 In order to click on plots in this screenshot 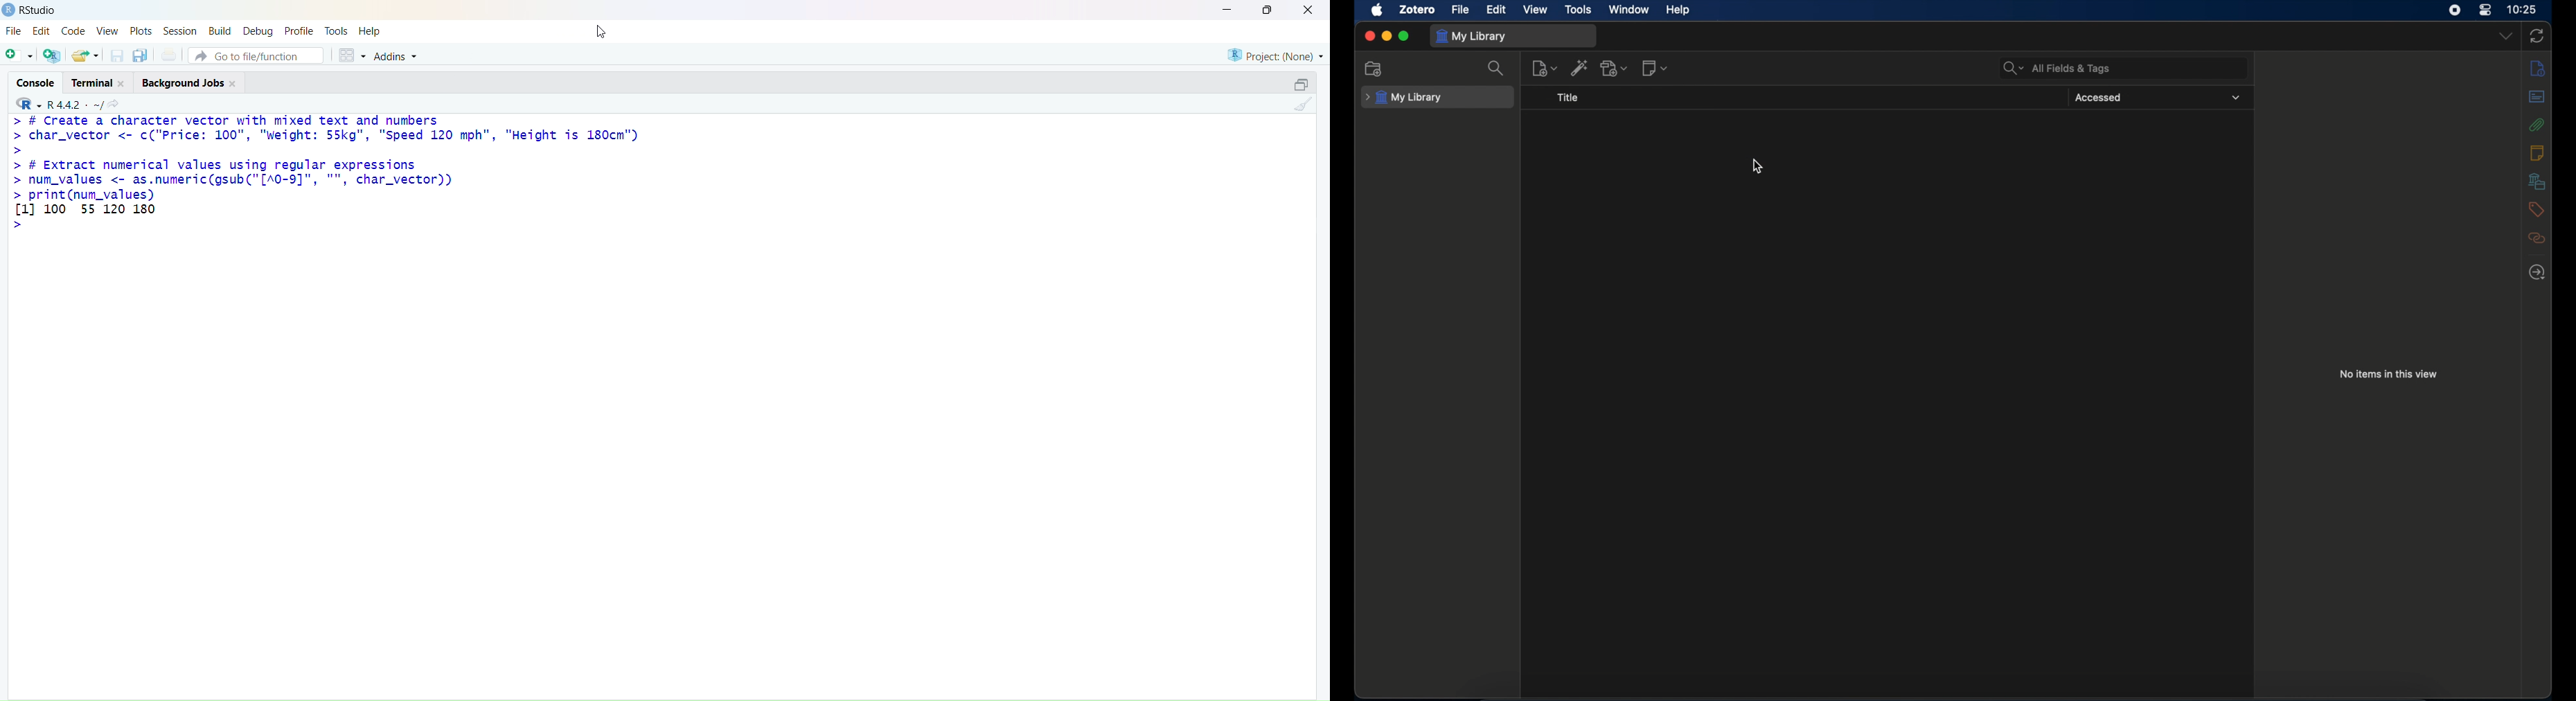, I will do `click(141, 32)`.